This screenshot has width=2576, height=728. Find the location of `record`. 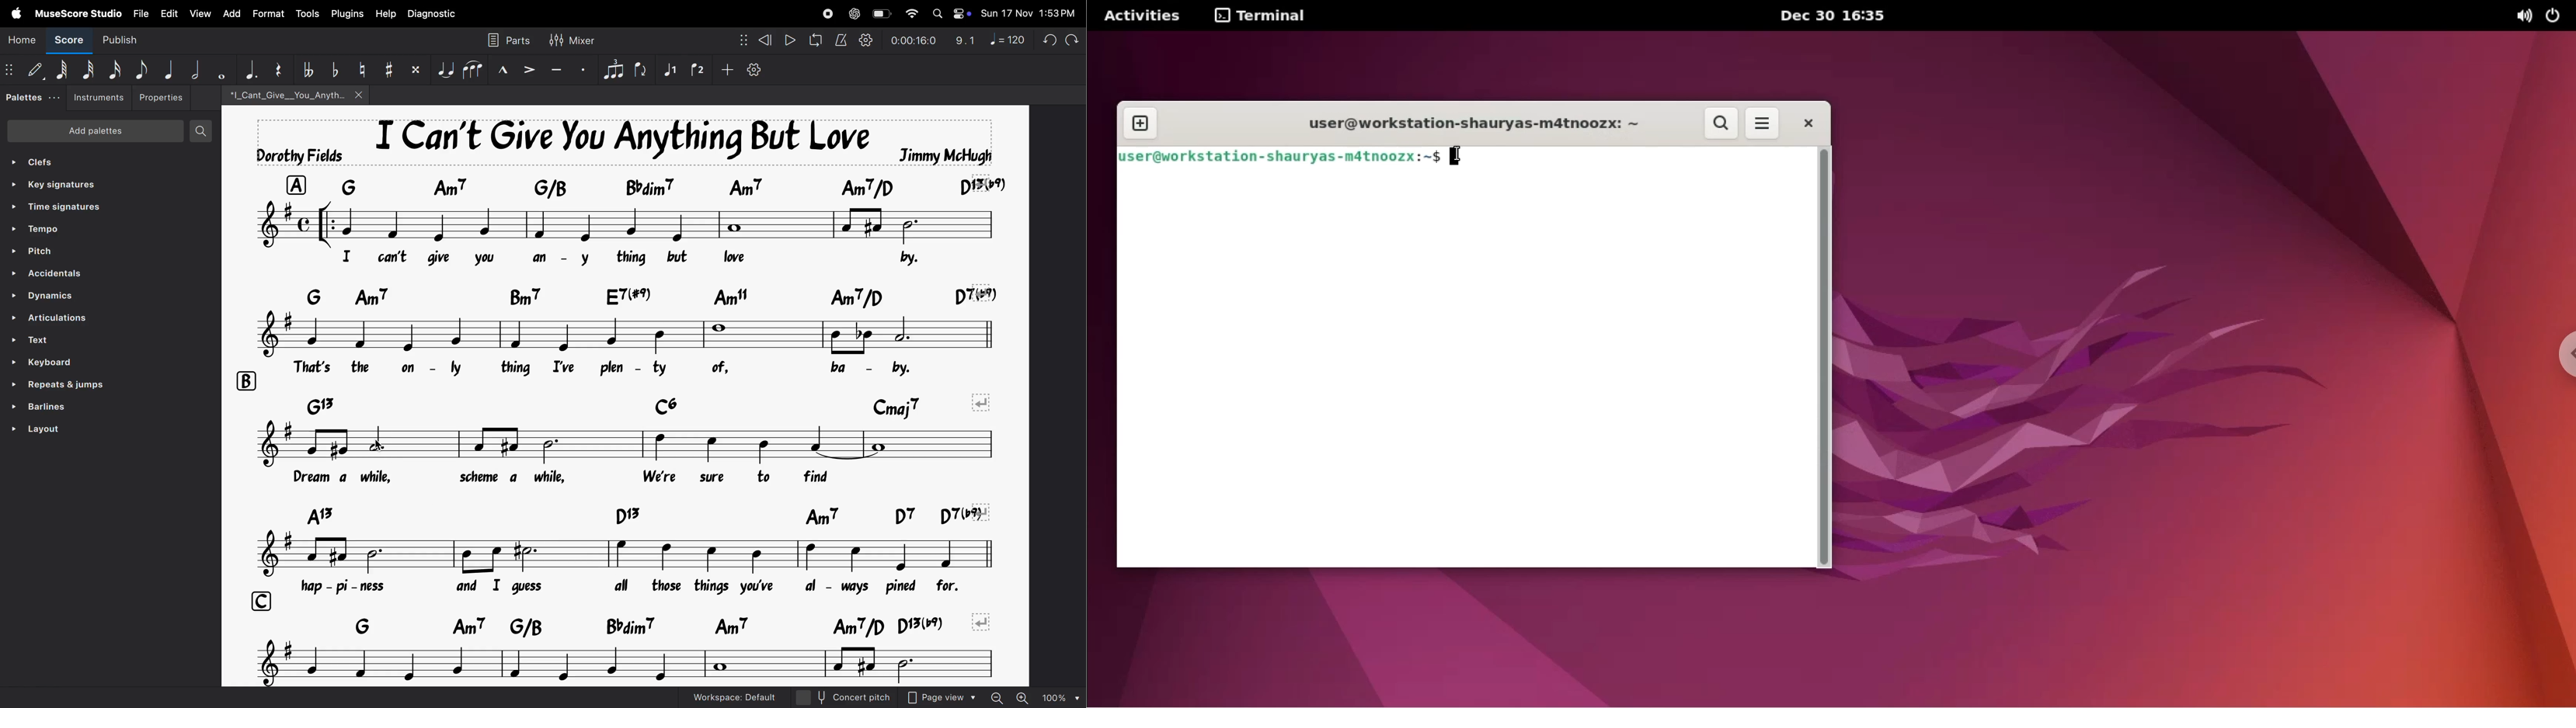

record is located at coordinates (824, 14).